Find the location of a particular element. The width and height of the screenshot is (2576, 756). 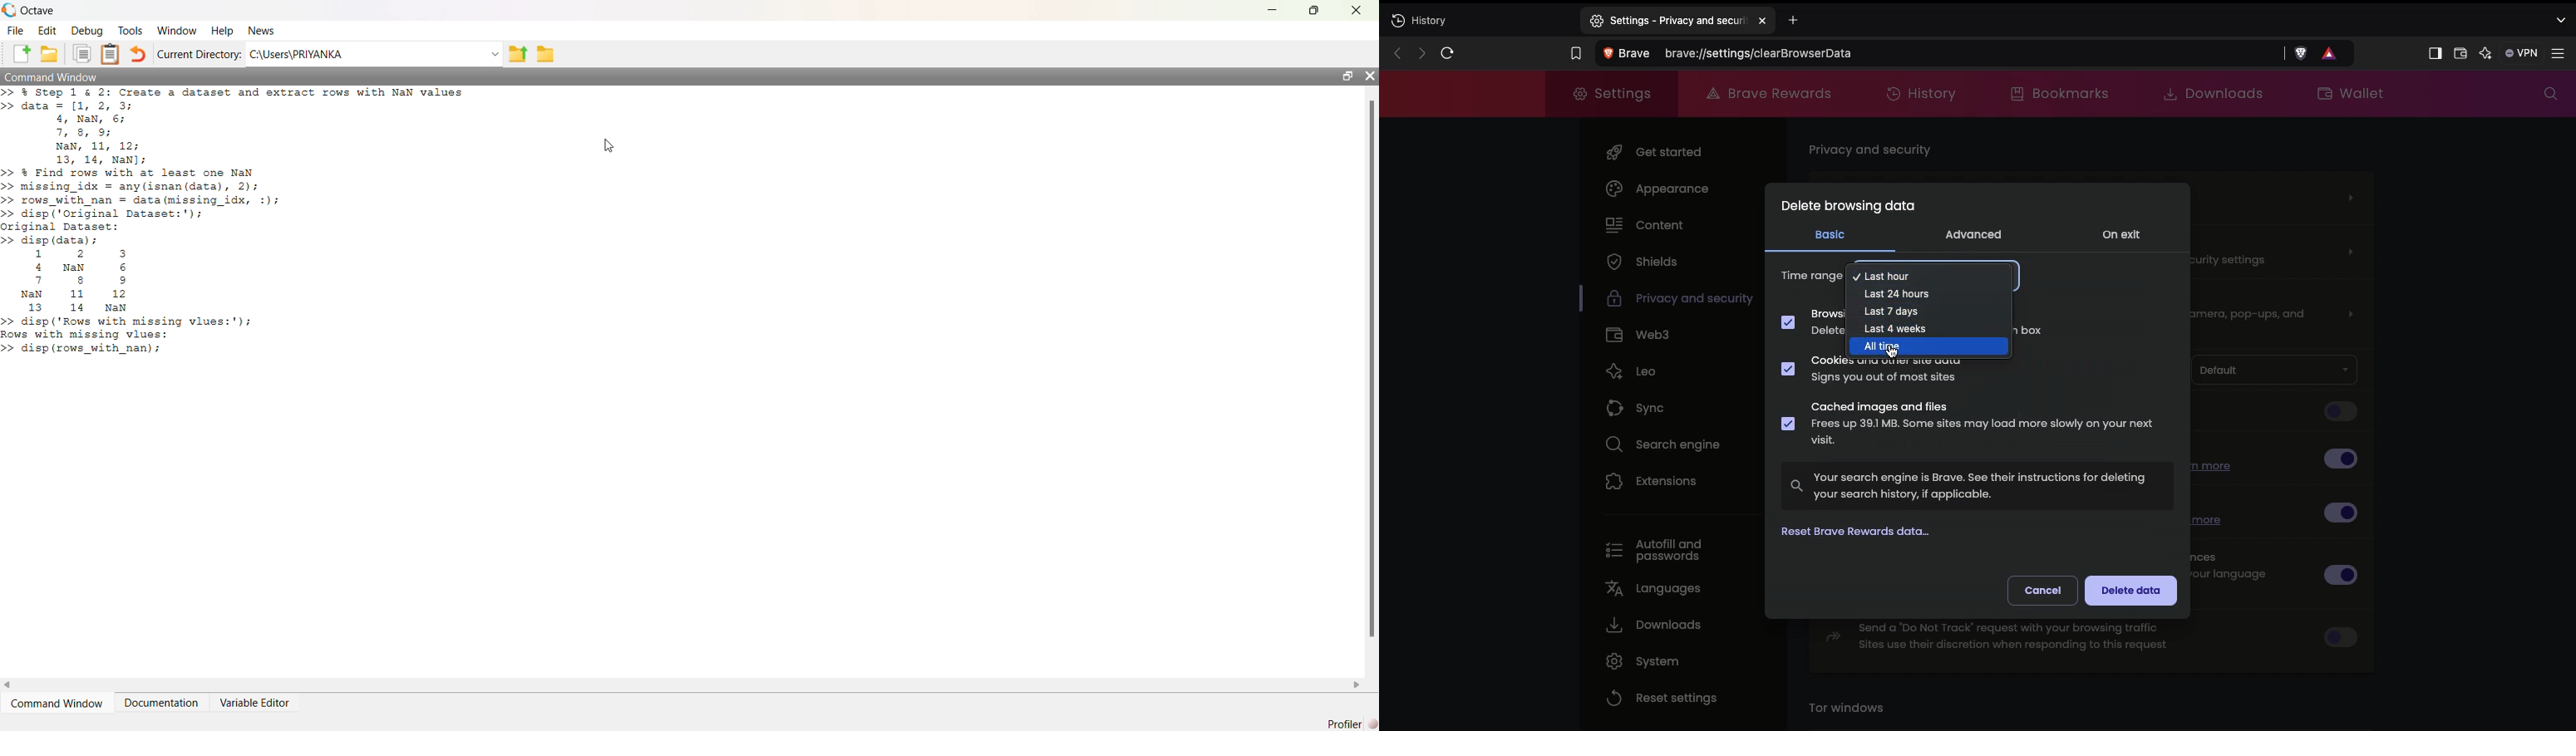

maximize is located at coordinates (1315, 9).